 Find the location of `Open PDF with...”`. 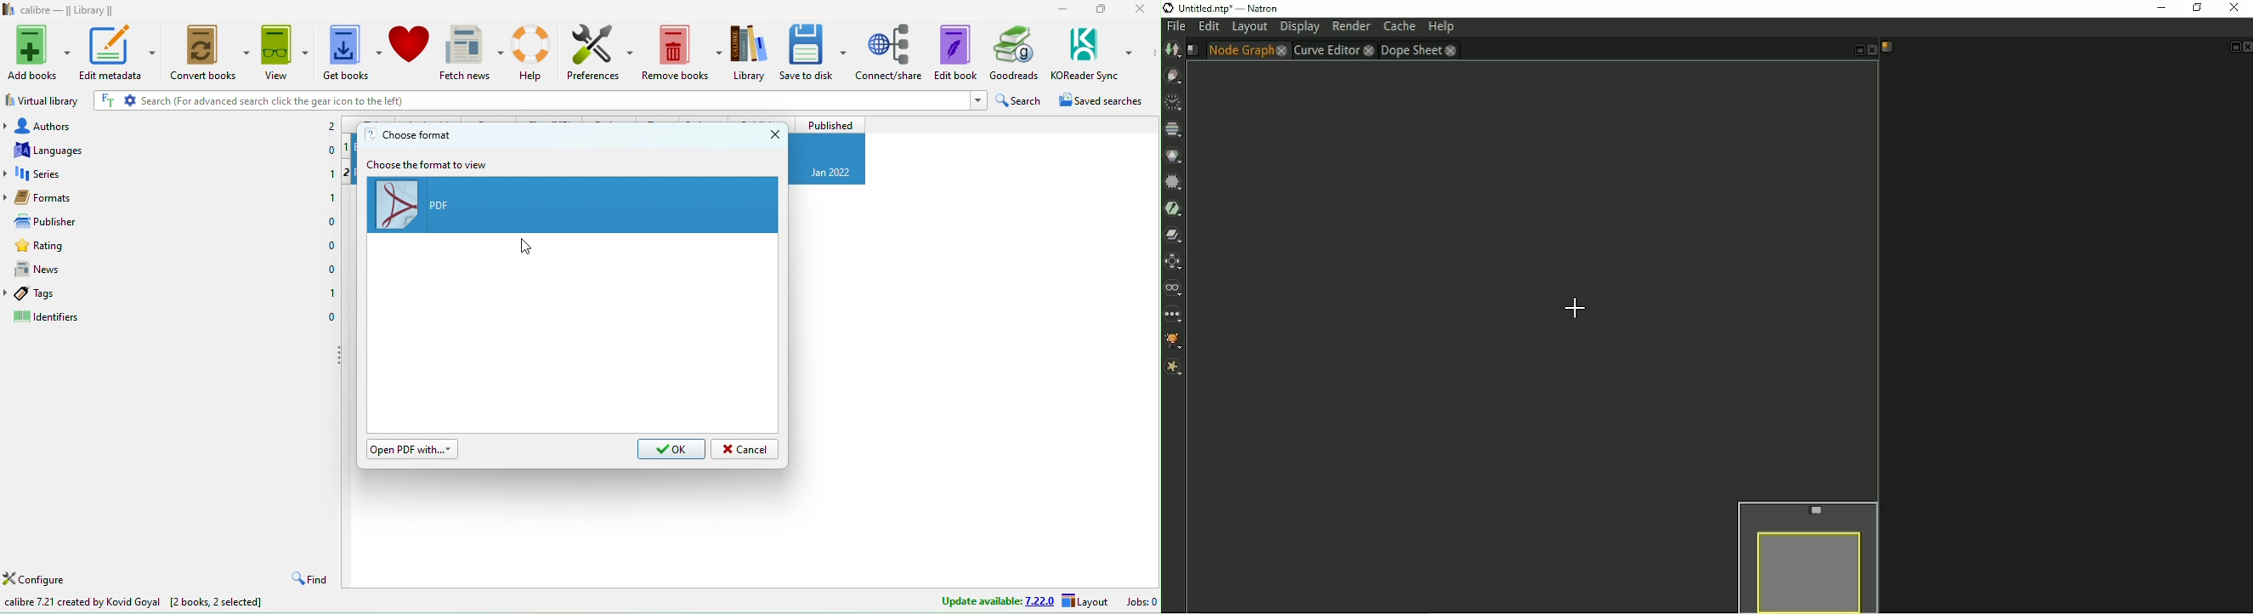

Open PDF with...” is located at coordinates (414, 449).